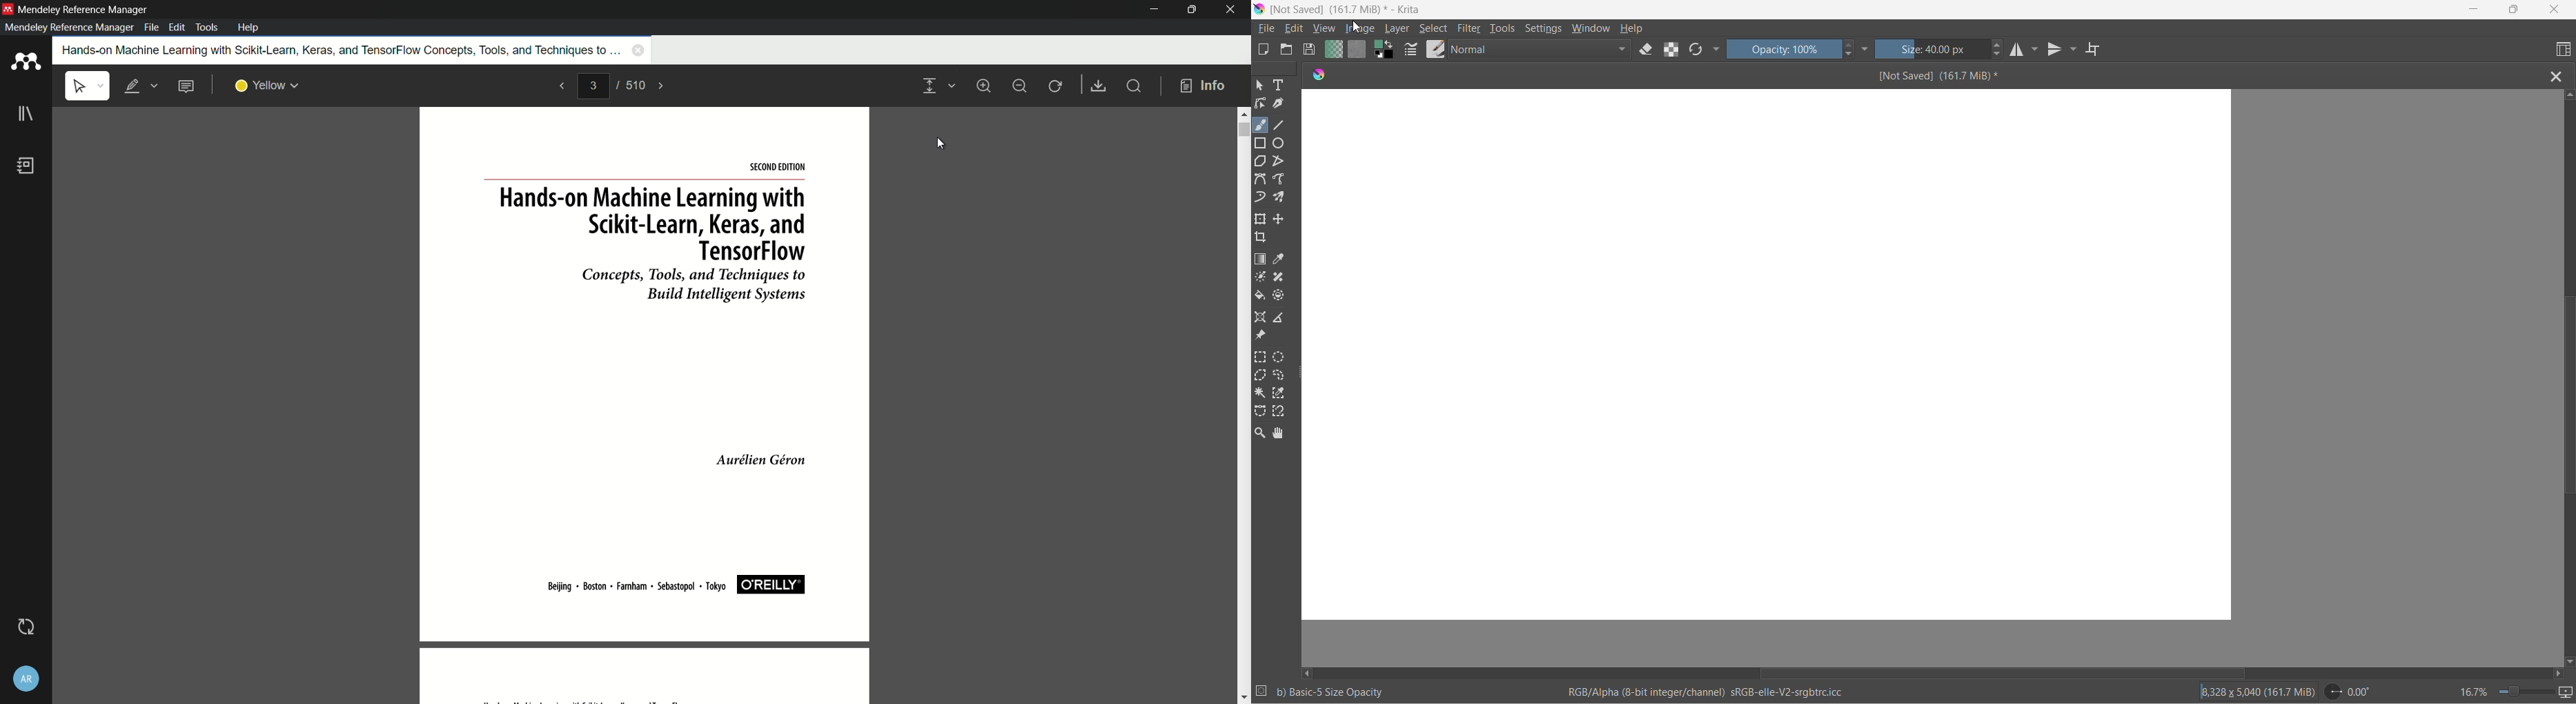  Describe the element at coordinates (1674, 49) in the screenshot. I see `preserve alpha` at that location.